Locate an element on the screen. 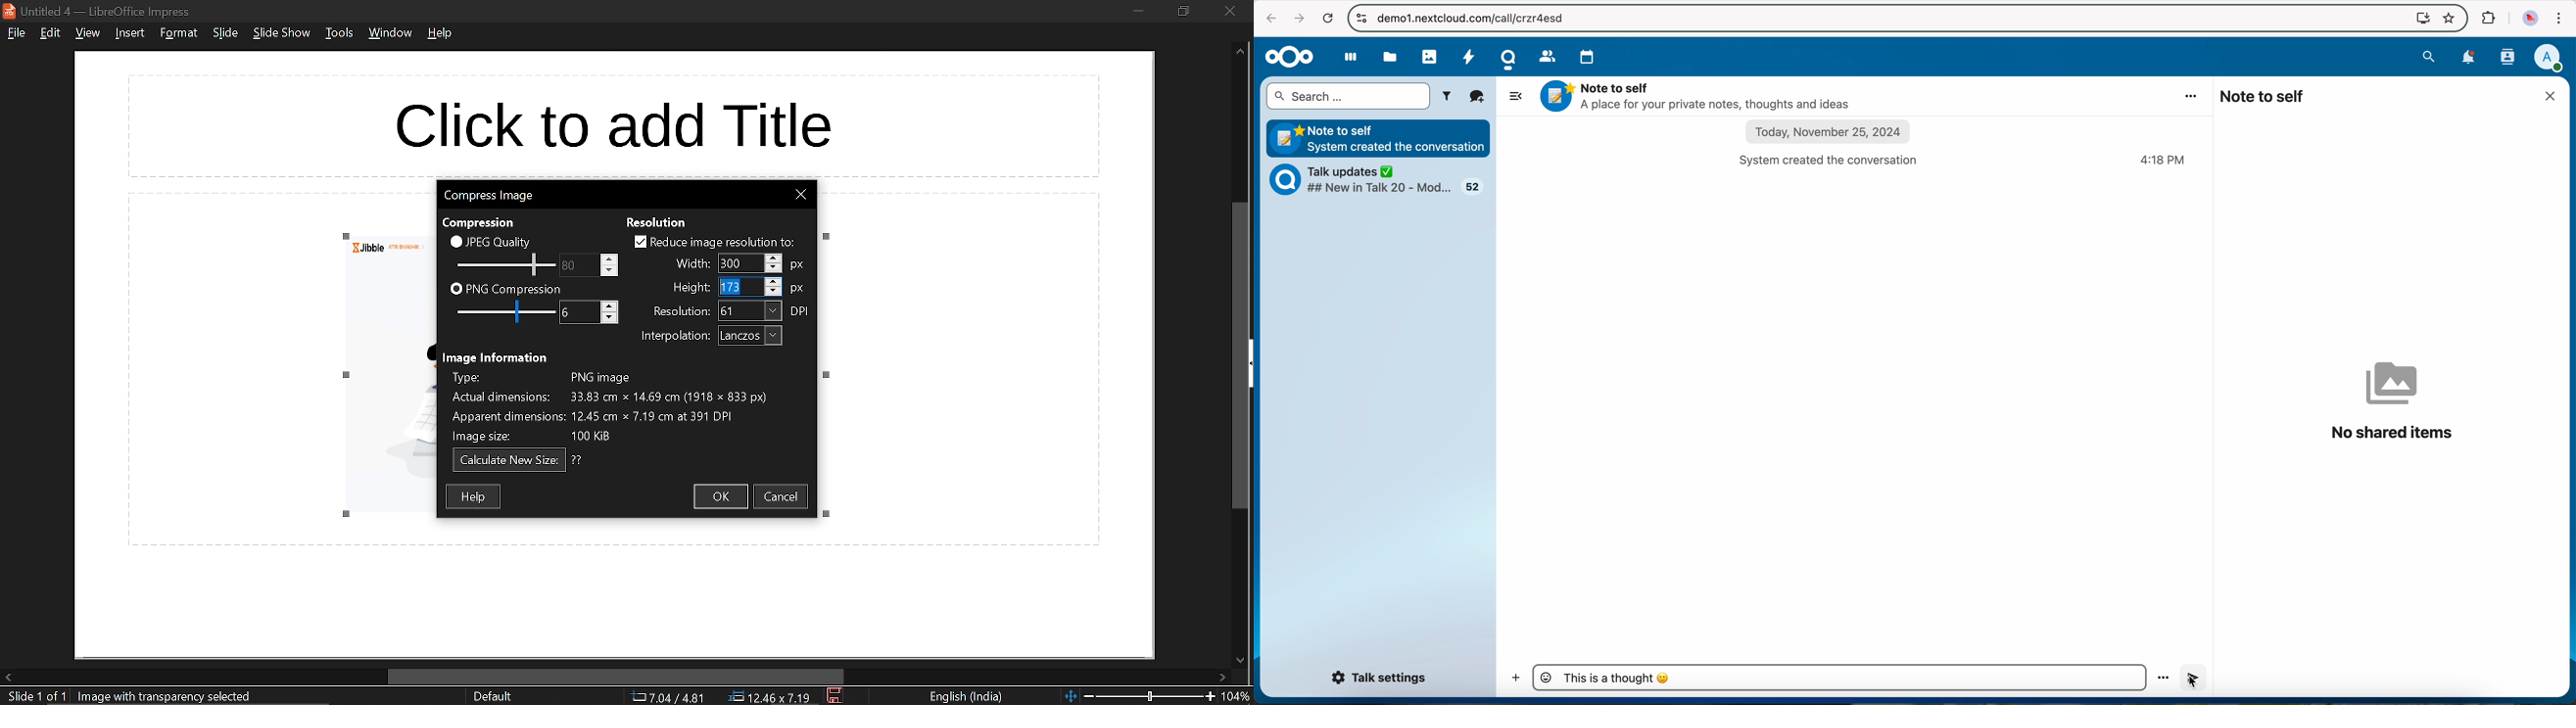 This screenshot has height=728, width=2576. format is located at coordinates (178, 33).